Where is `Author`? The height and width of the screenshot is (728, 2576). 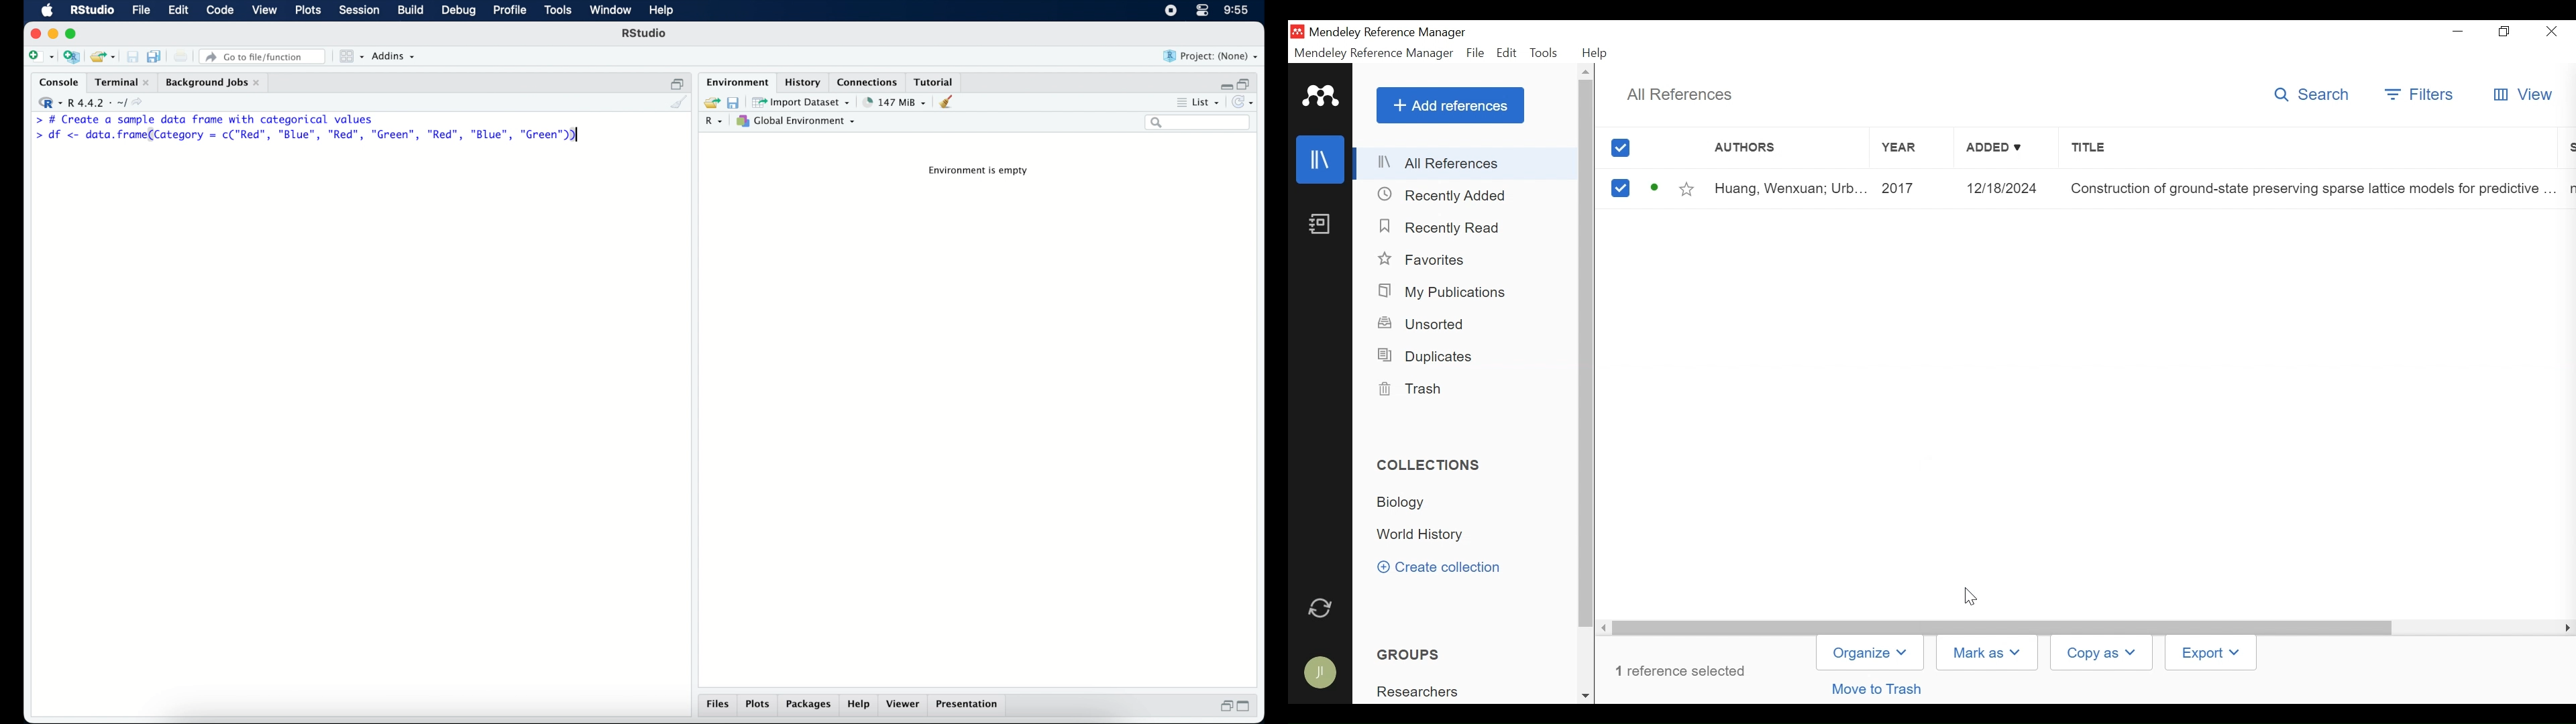
Author is located at coordinates (1790, 190).